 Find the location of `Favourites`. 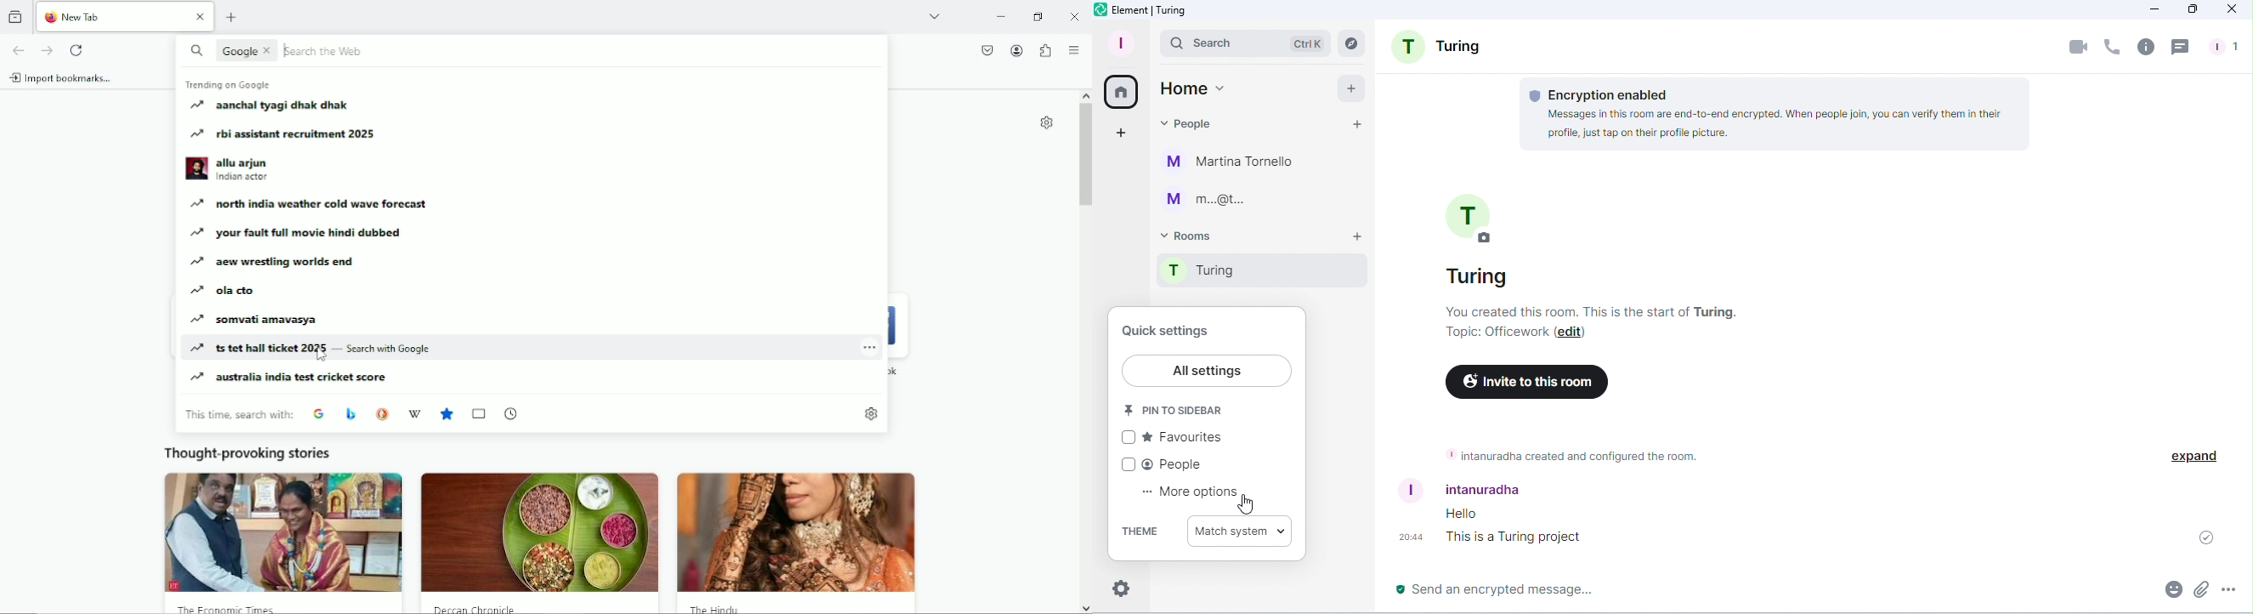

Favourites is located at coordinates (1171, 438).